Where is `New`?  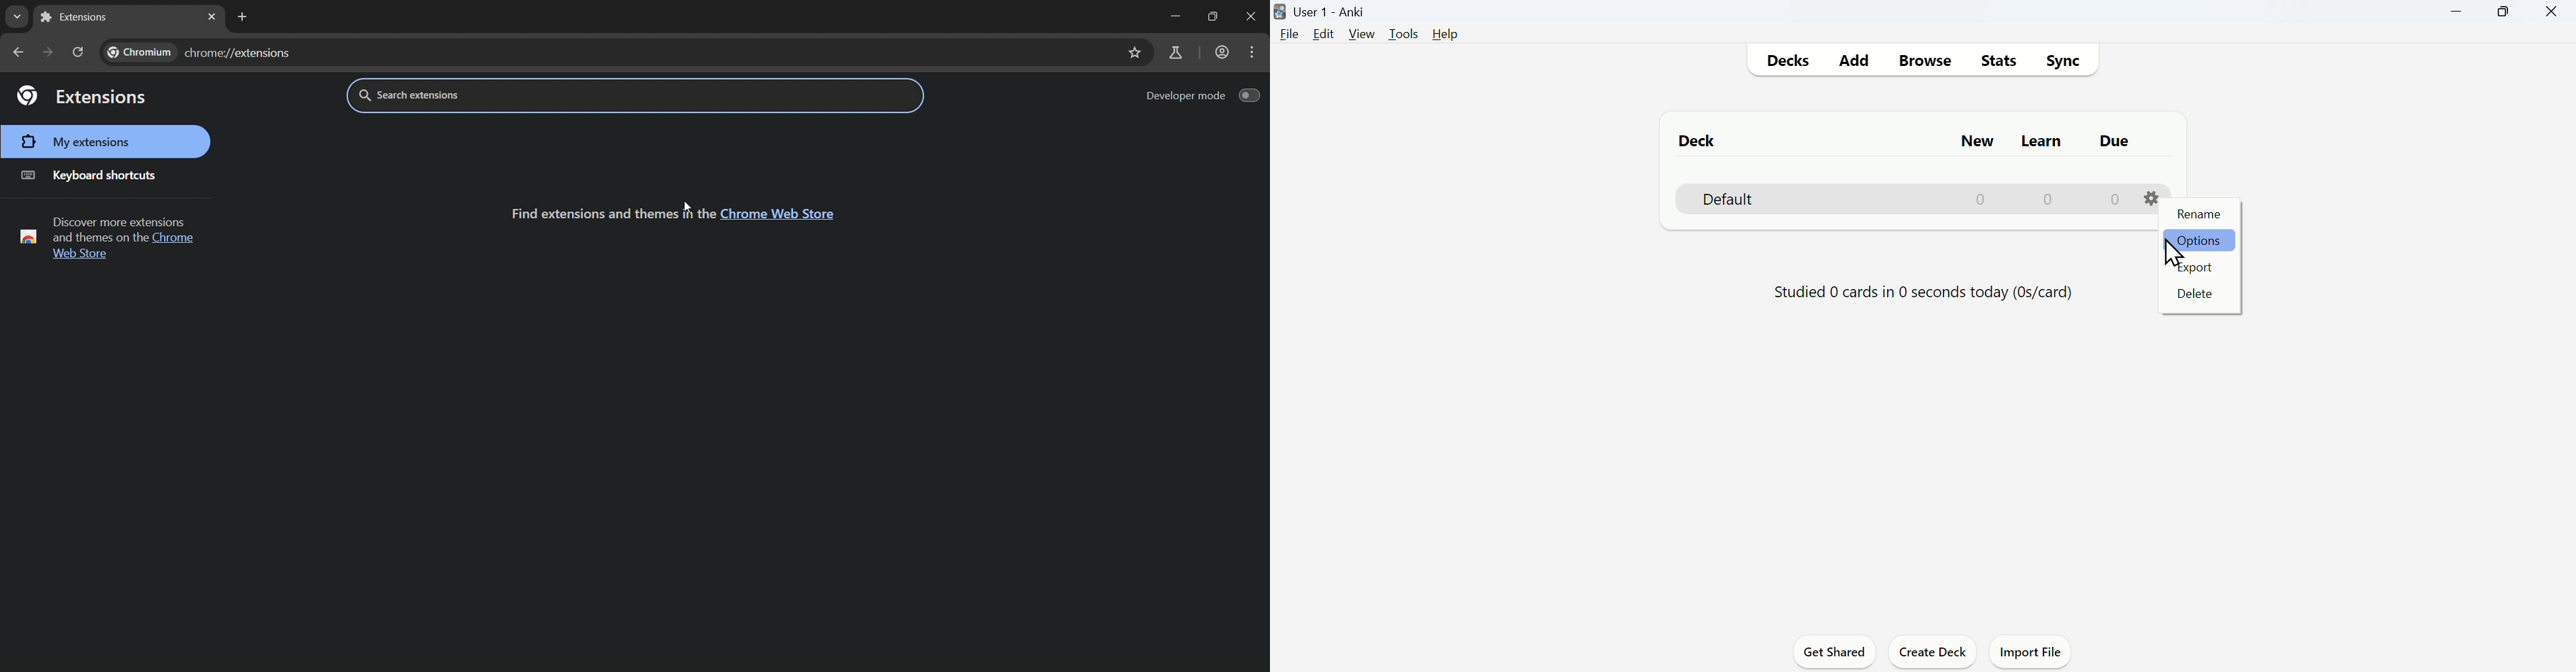 New is located at coordinates (1970, 144).